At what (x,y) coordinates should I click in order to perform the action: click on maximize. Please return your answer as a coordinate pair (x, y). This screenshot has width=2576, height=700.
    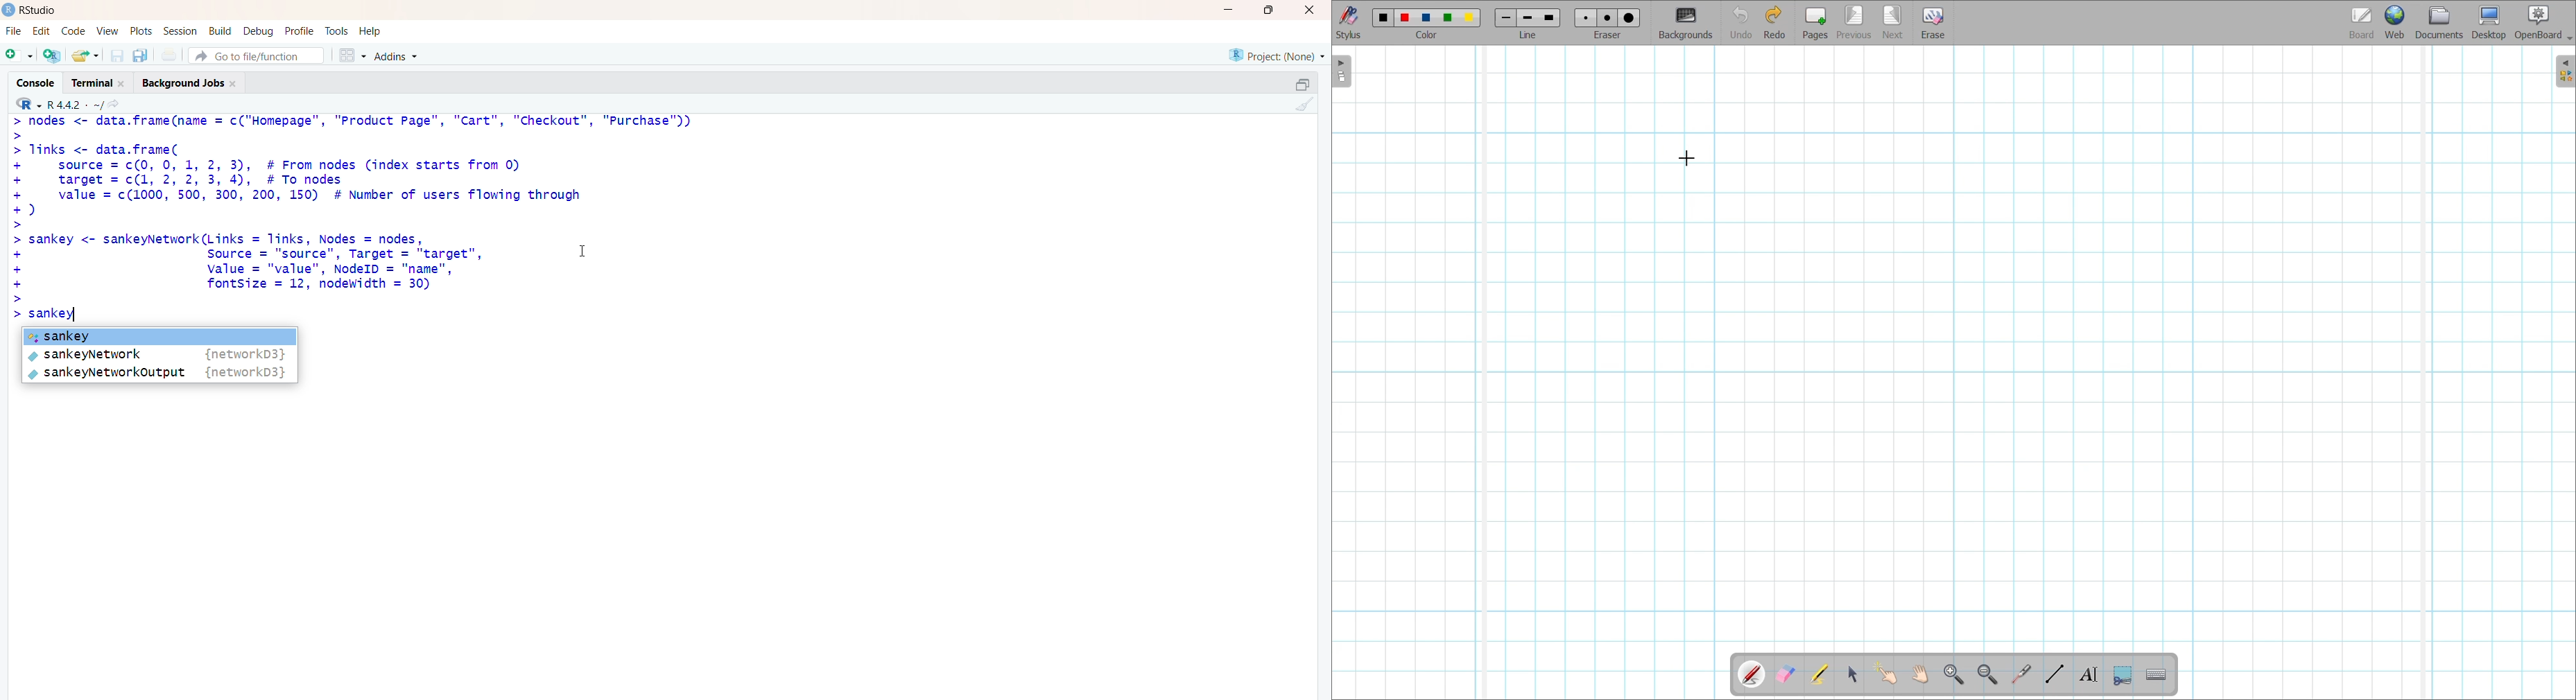
    Looking at the image, I should click on (1267, 10).